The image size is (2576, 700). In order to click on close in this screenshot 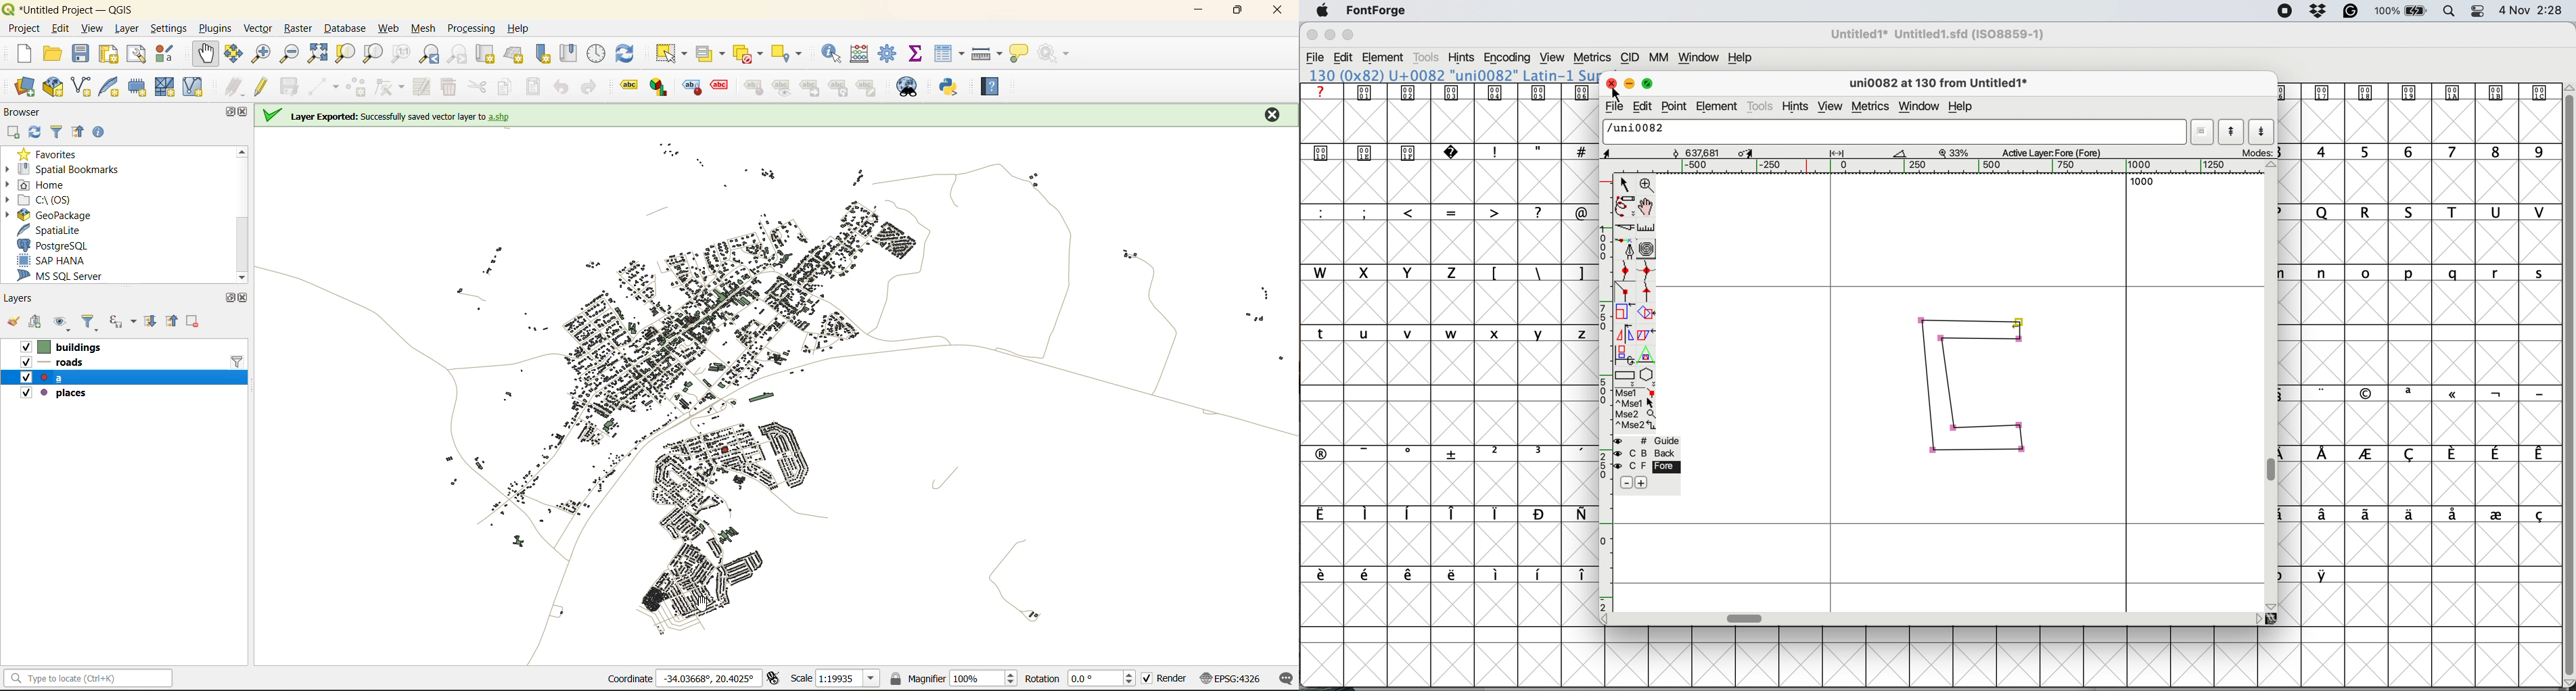, I will do `click(1274, 11)`.